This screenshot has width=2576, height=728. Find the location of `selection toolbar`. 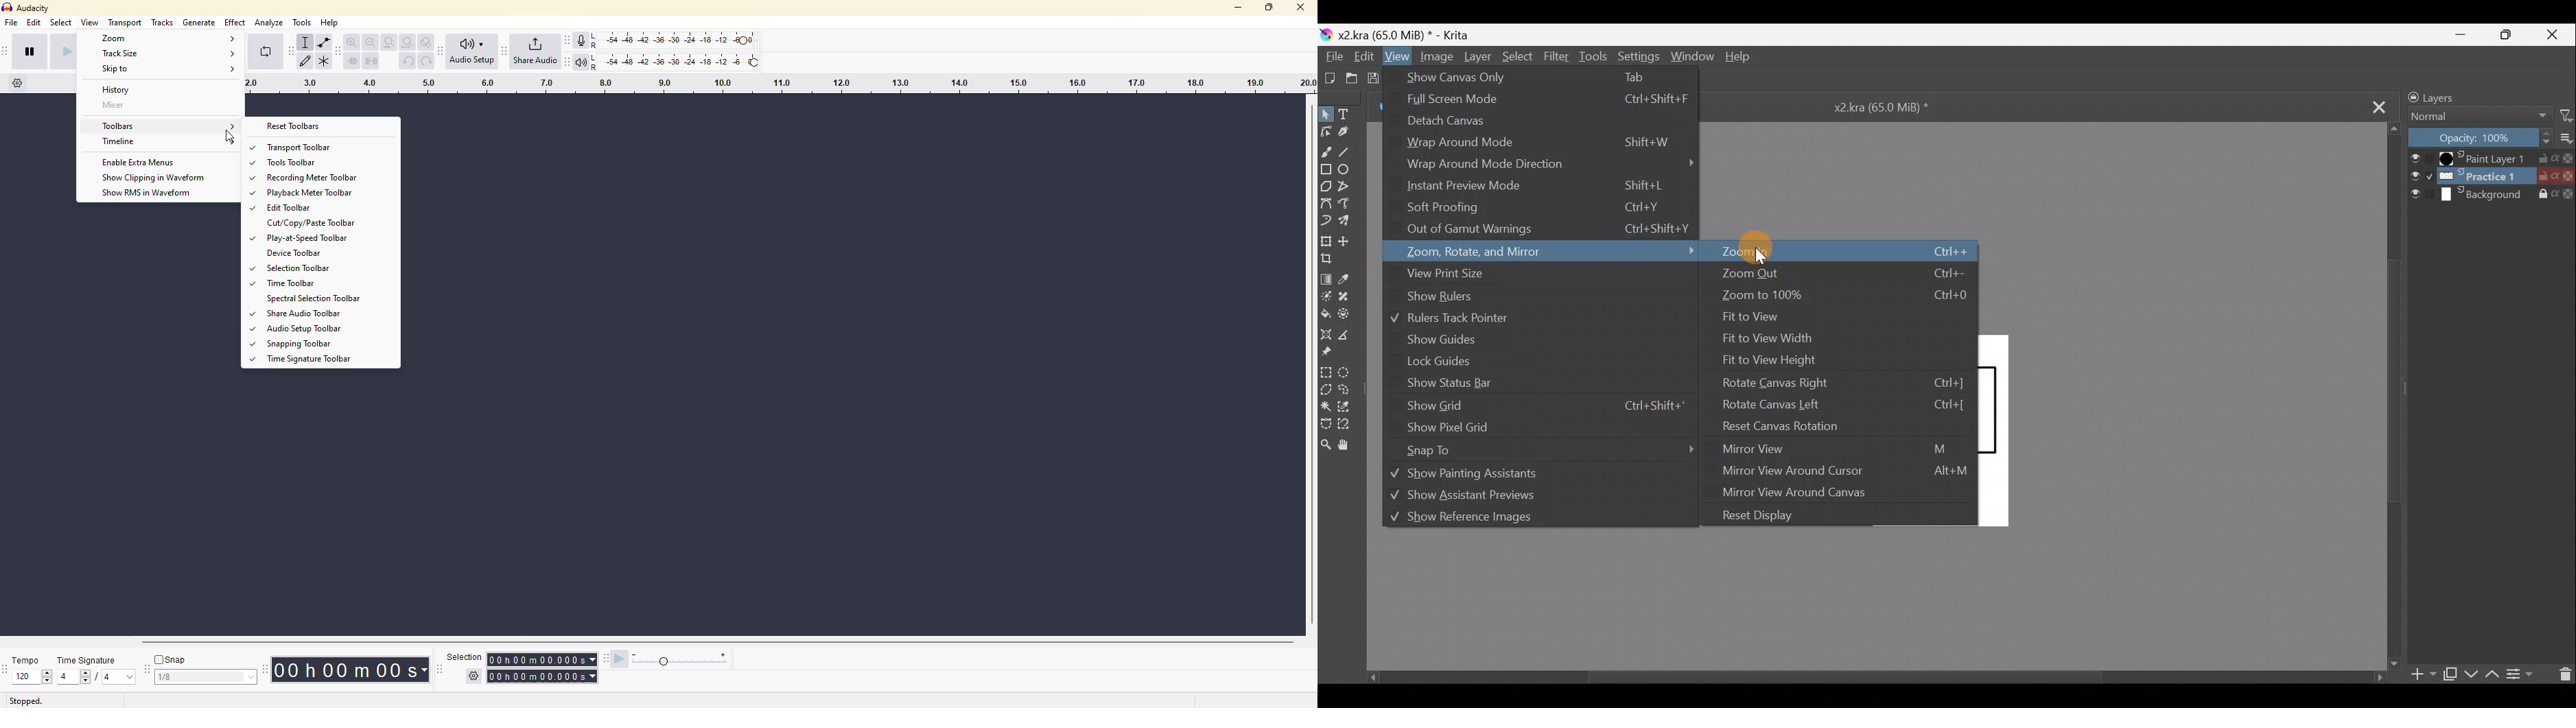

selection toolbar is located at coordinates (292, 268).